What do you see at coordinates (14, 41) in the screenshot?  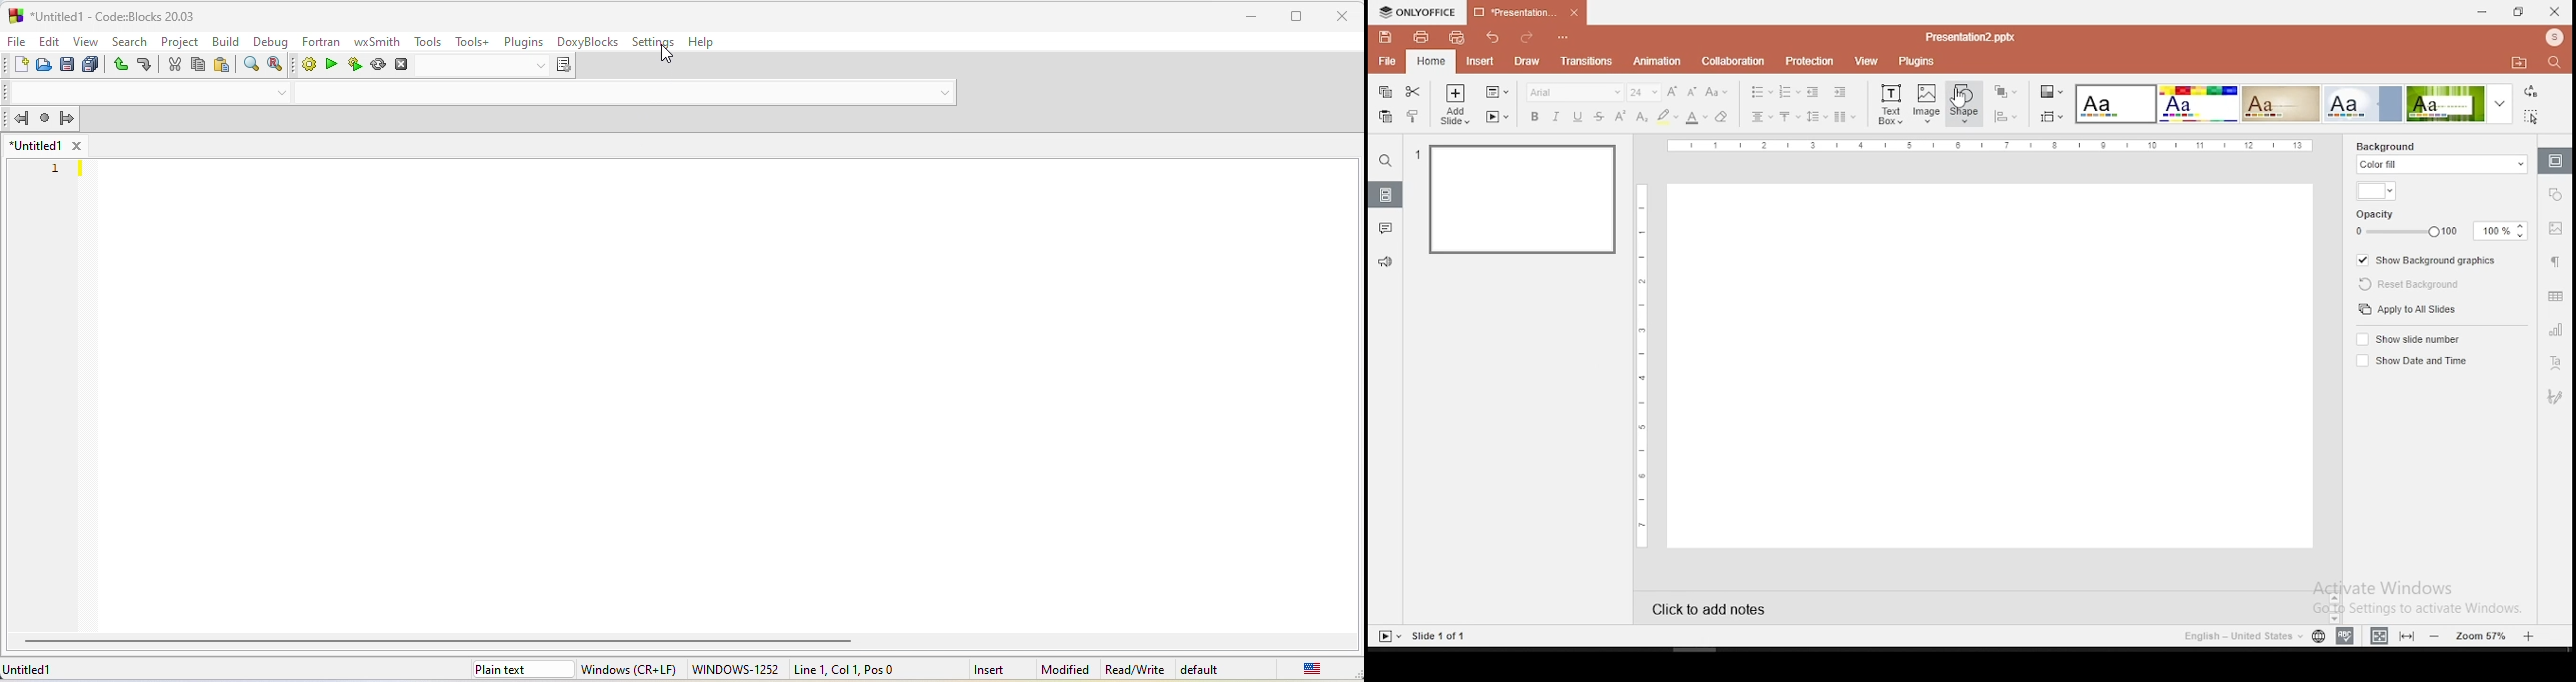 I see `file` at bounding box center [14, 41].